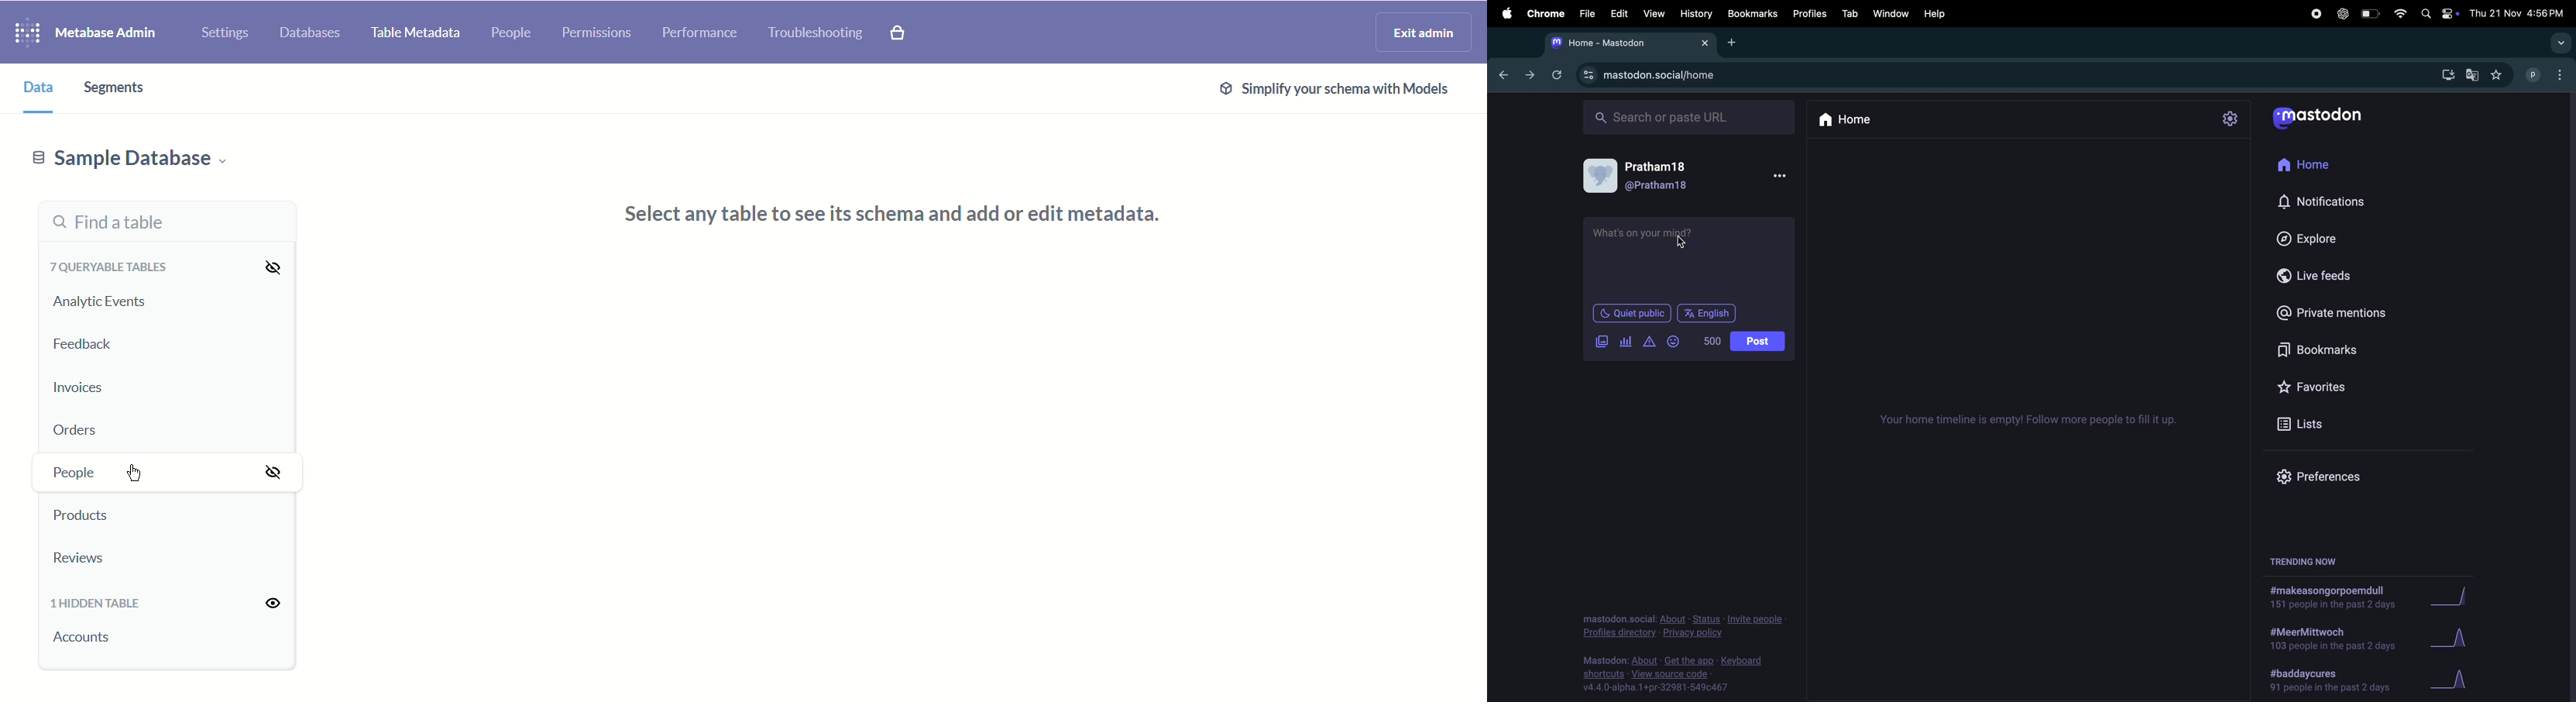  What do you see at coordinates (32, 86) in the screenshot?
I see `data` at bounding box center [32, 86].